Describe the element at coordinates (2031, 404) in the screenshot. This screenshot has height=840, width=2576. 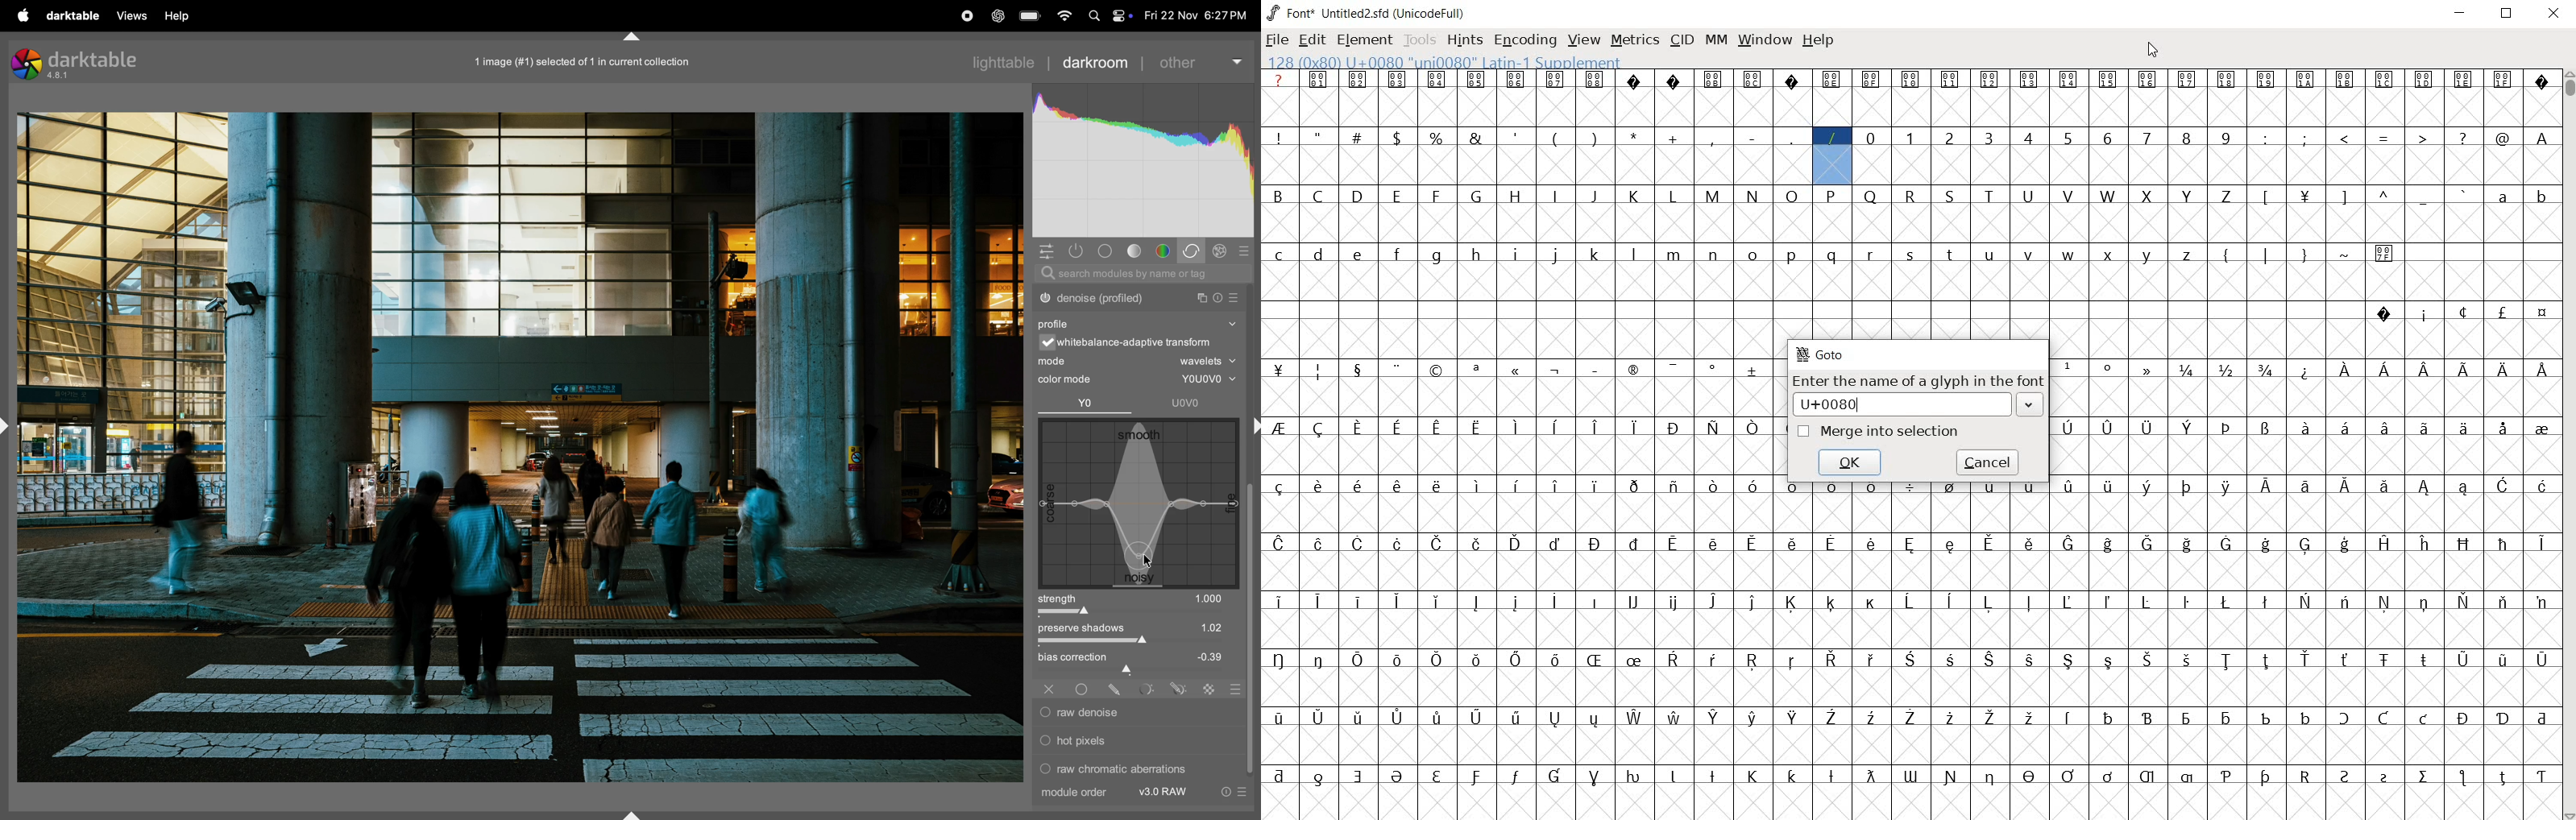
I see `dropdown` at that location.